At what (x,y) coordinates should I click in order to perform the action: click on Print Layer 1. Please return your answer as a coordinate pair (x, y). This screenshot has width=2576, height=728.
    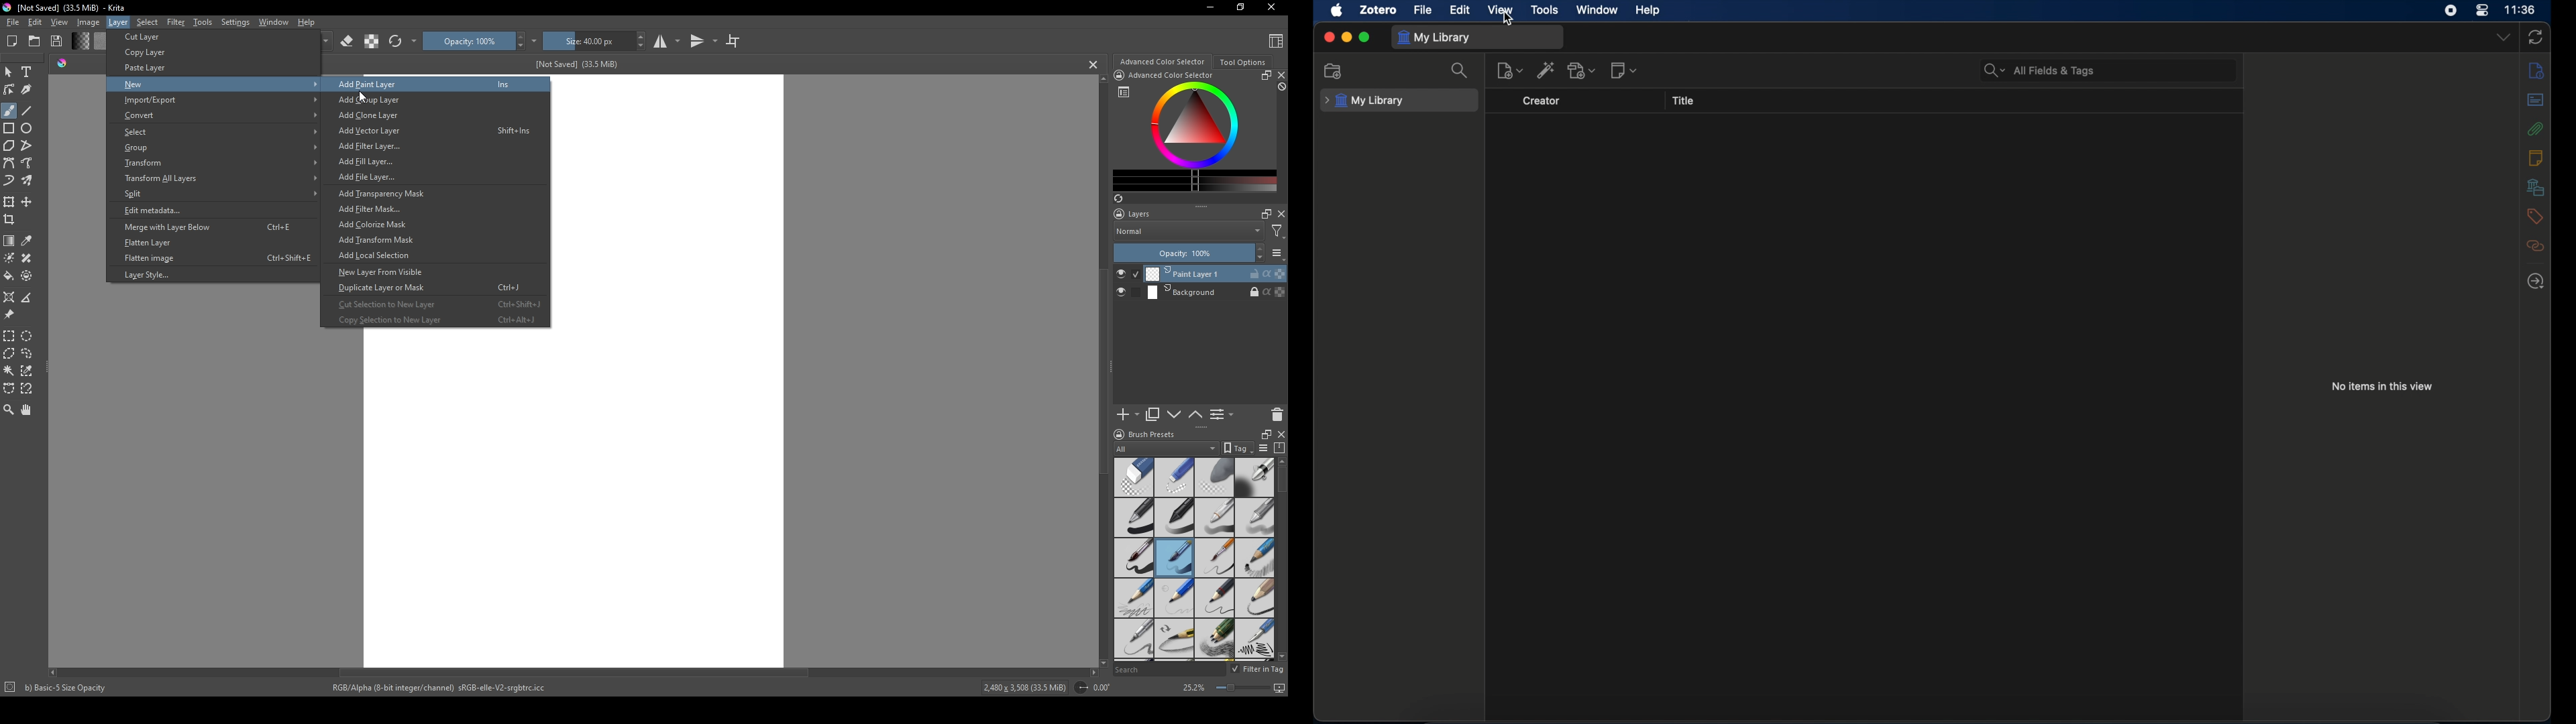
    Looking at the image, I should click on (1215, 274).